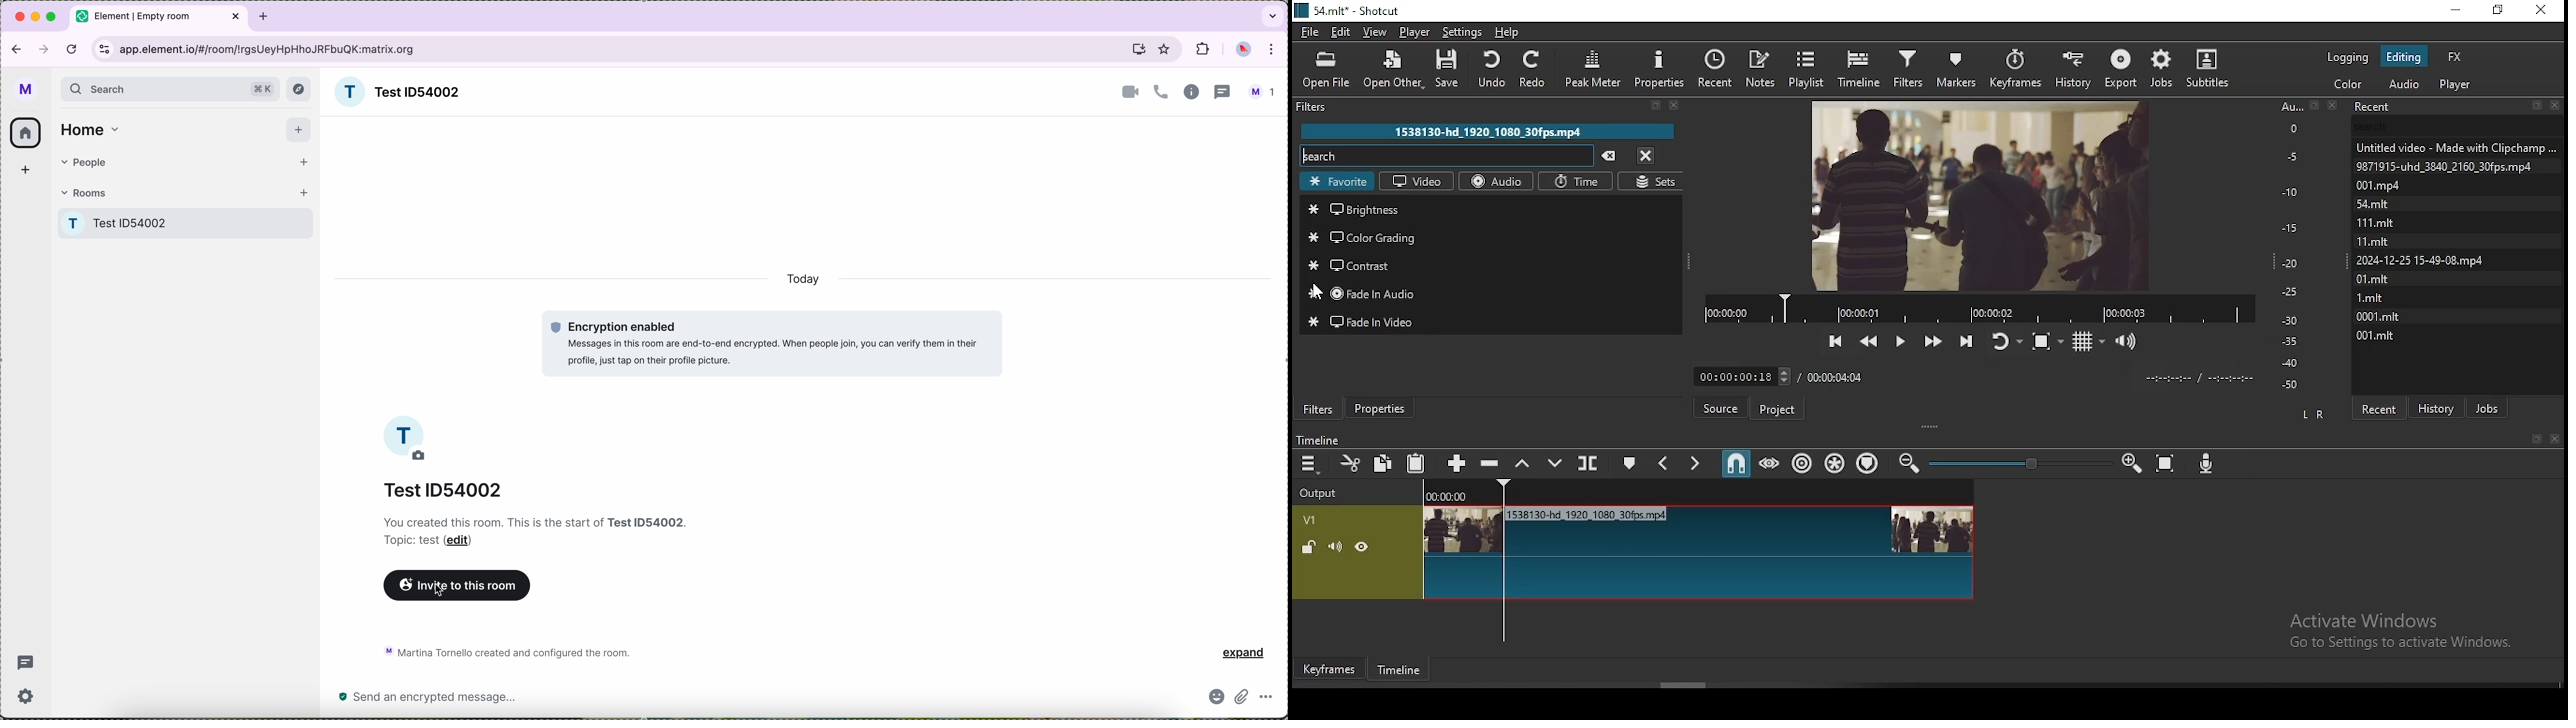 This screenshot has width=2576, height=728. What do you see at coordinates (14, 50) in the screenshot?
I see `navigate back` at bounding box center [14, 50].